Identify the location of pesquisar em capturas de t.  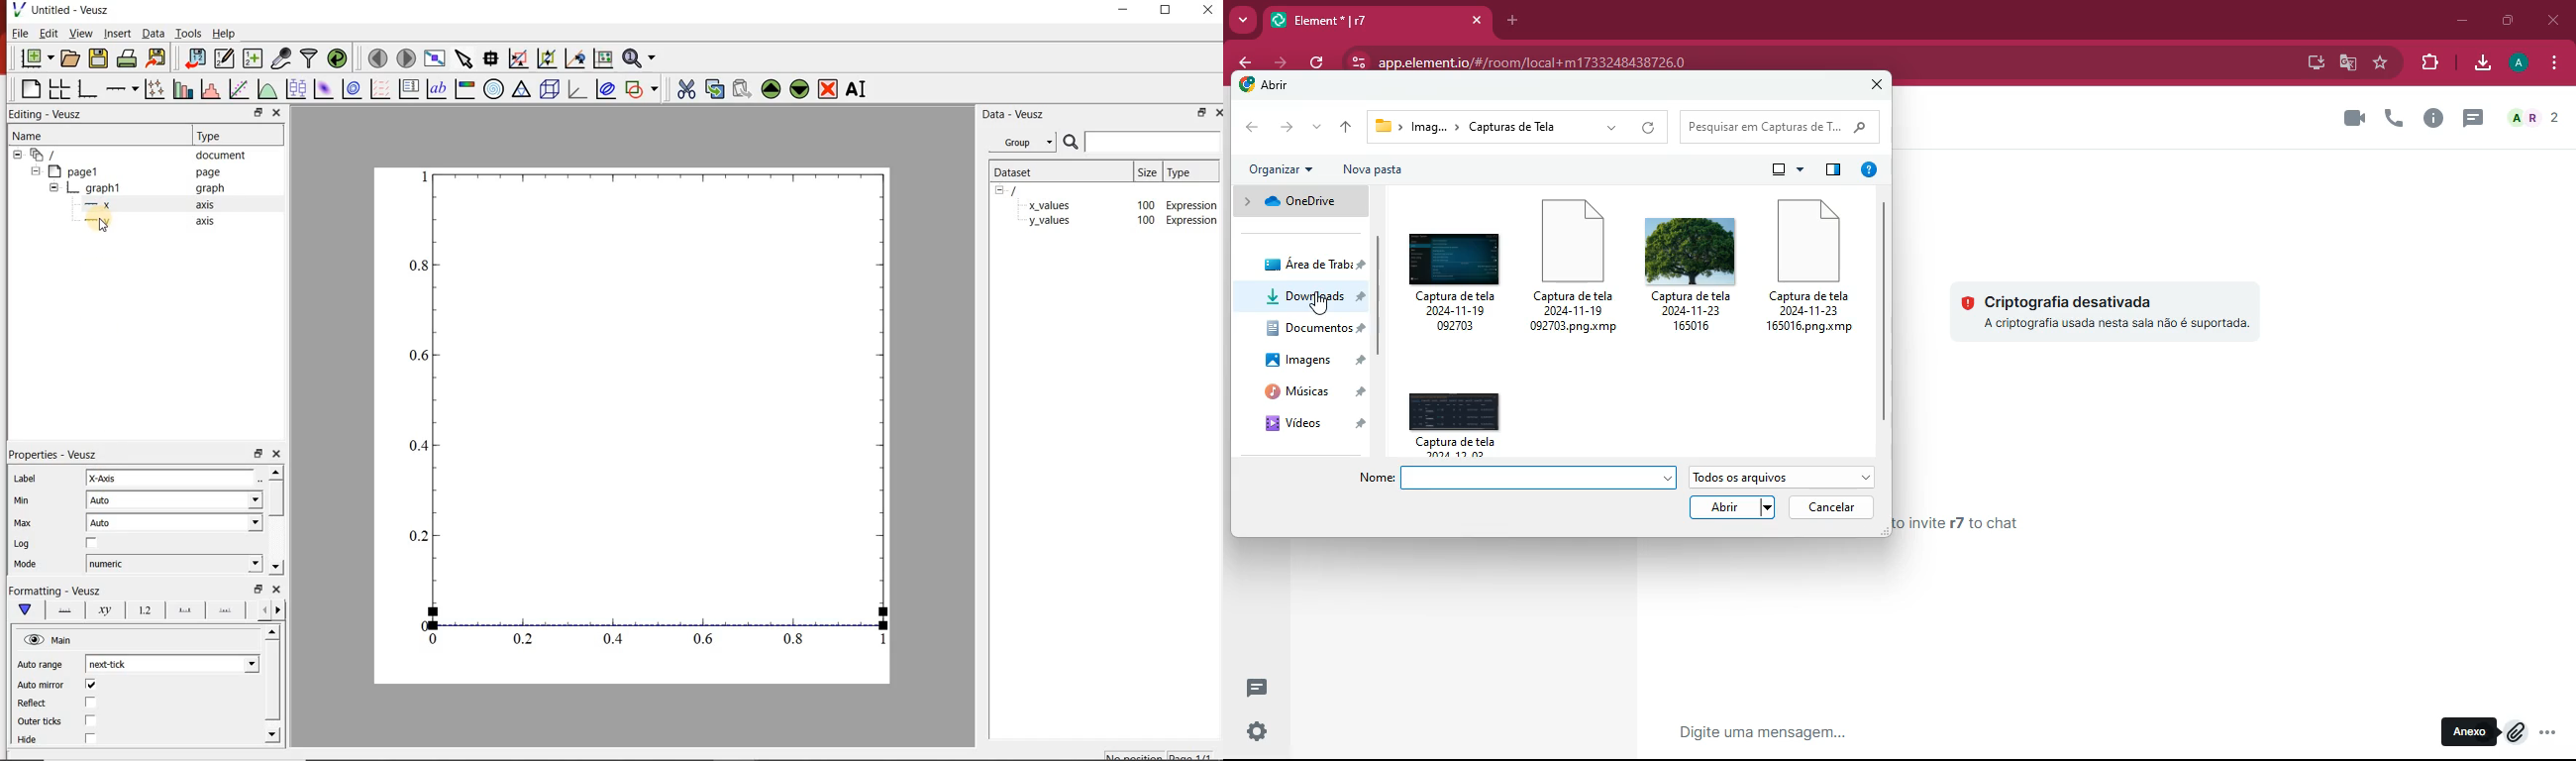
(1783, 126).